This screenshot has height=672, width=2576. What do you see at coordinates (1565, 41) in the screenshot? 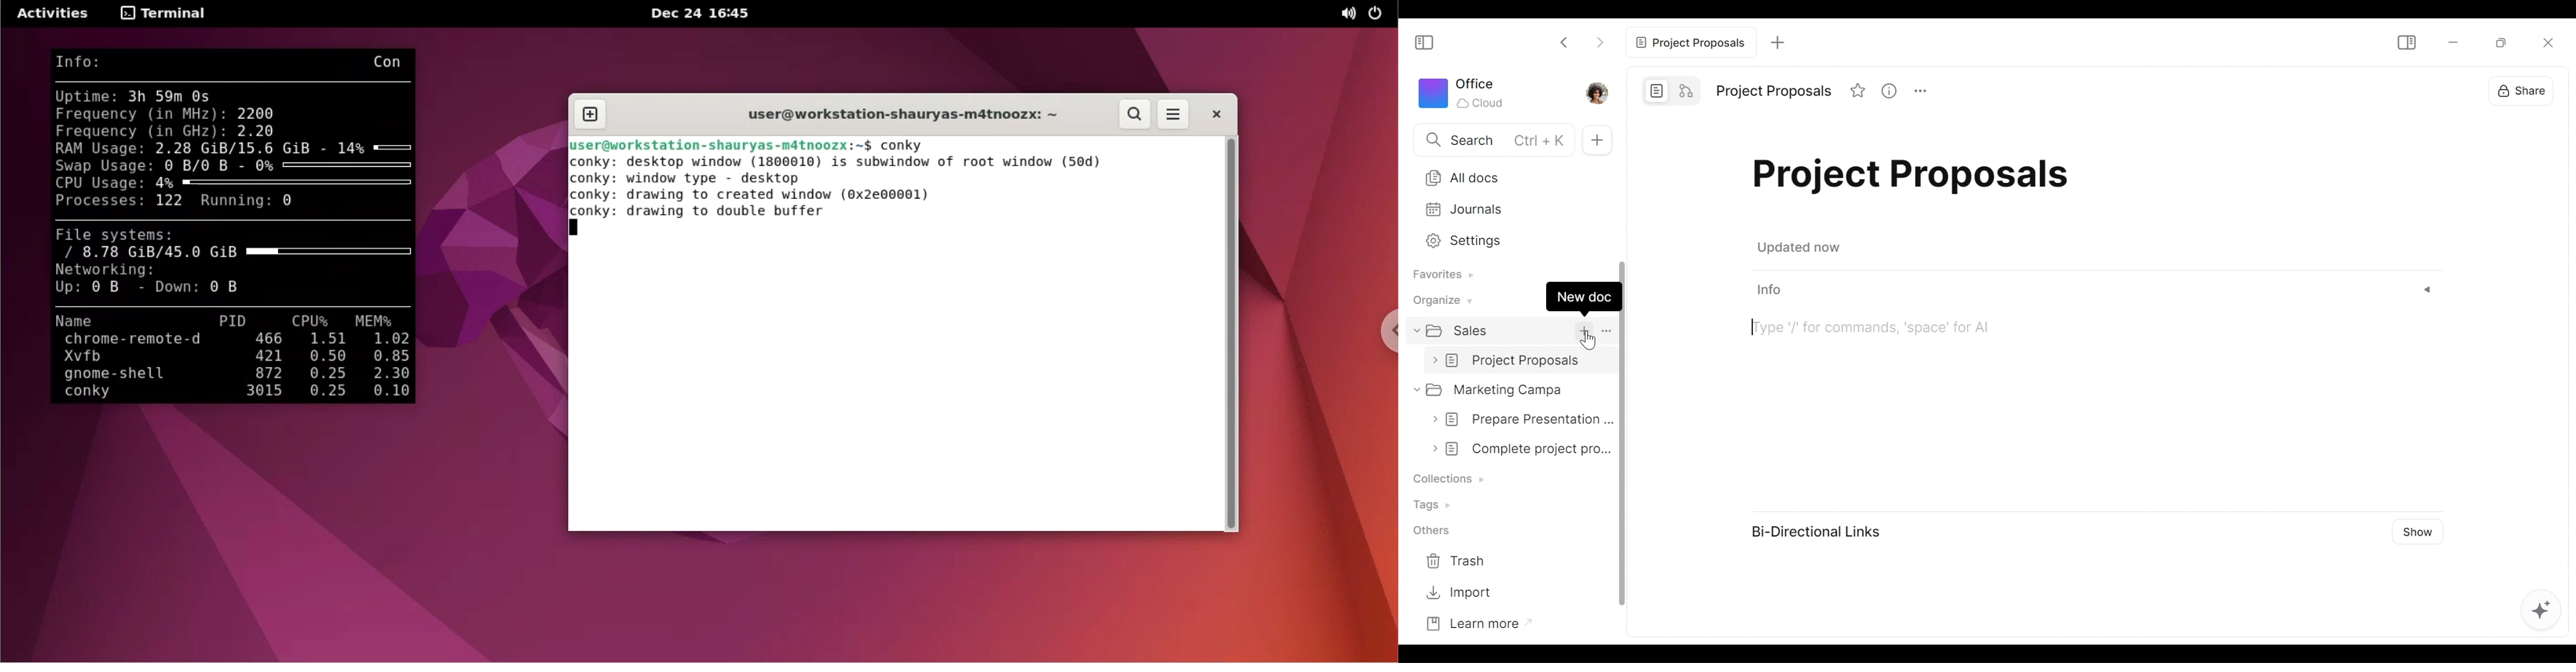
I see `Click to go back` at bounding box center [1565, 41].